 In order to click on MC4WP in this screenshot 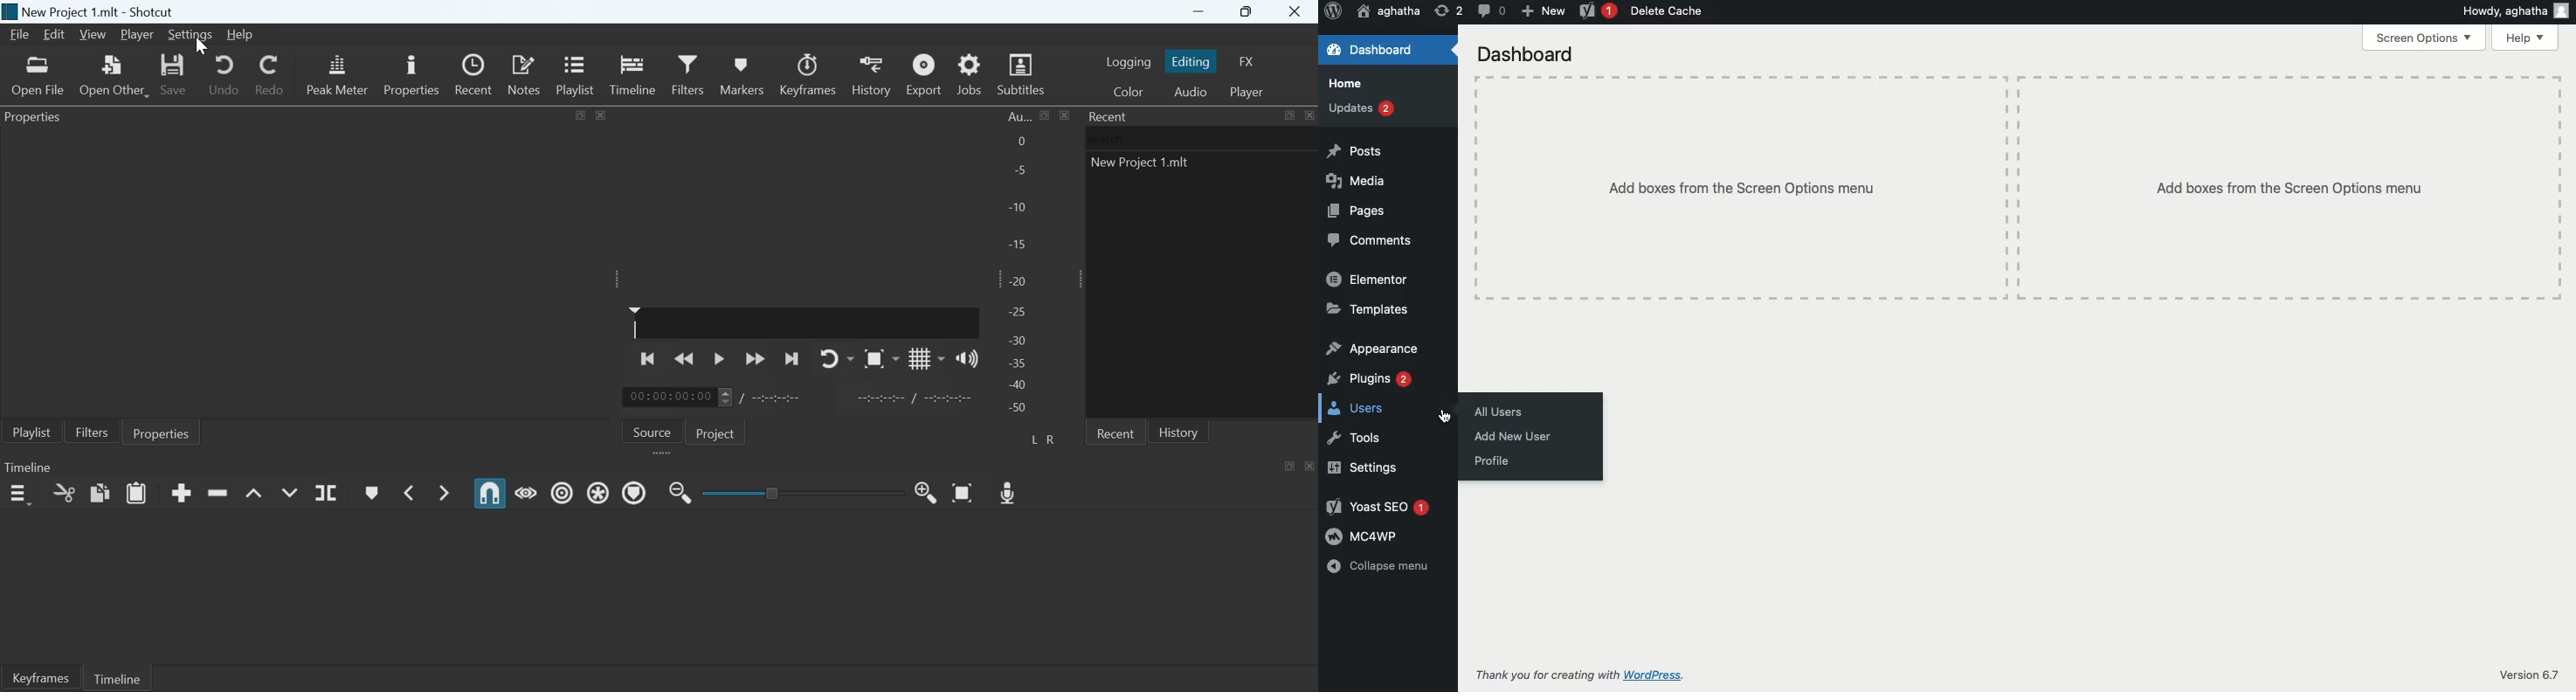, I will do `click(1363, 536)`.